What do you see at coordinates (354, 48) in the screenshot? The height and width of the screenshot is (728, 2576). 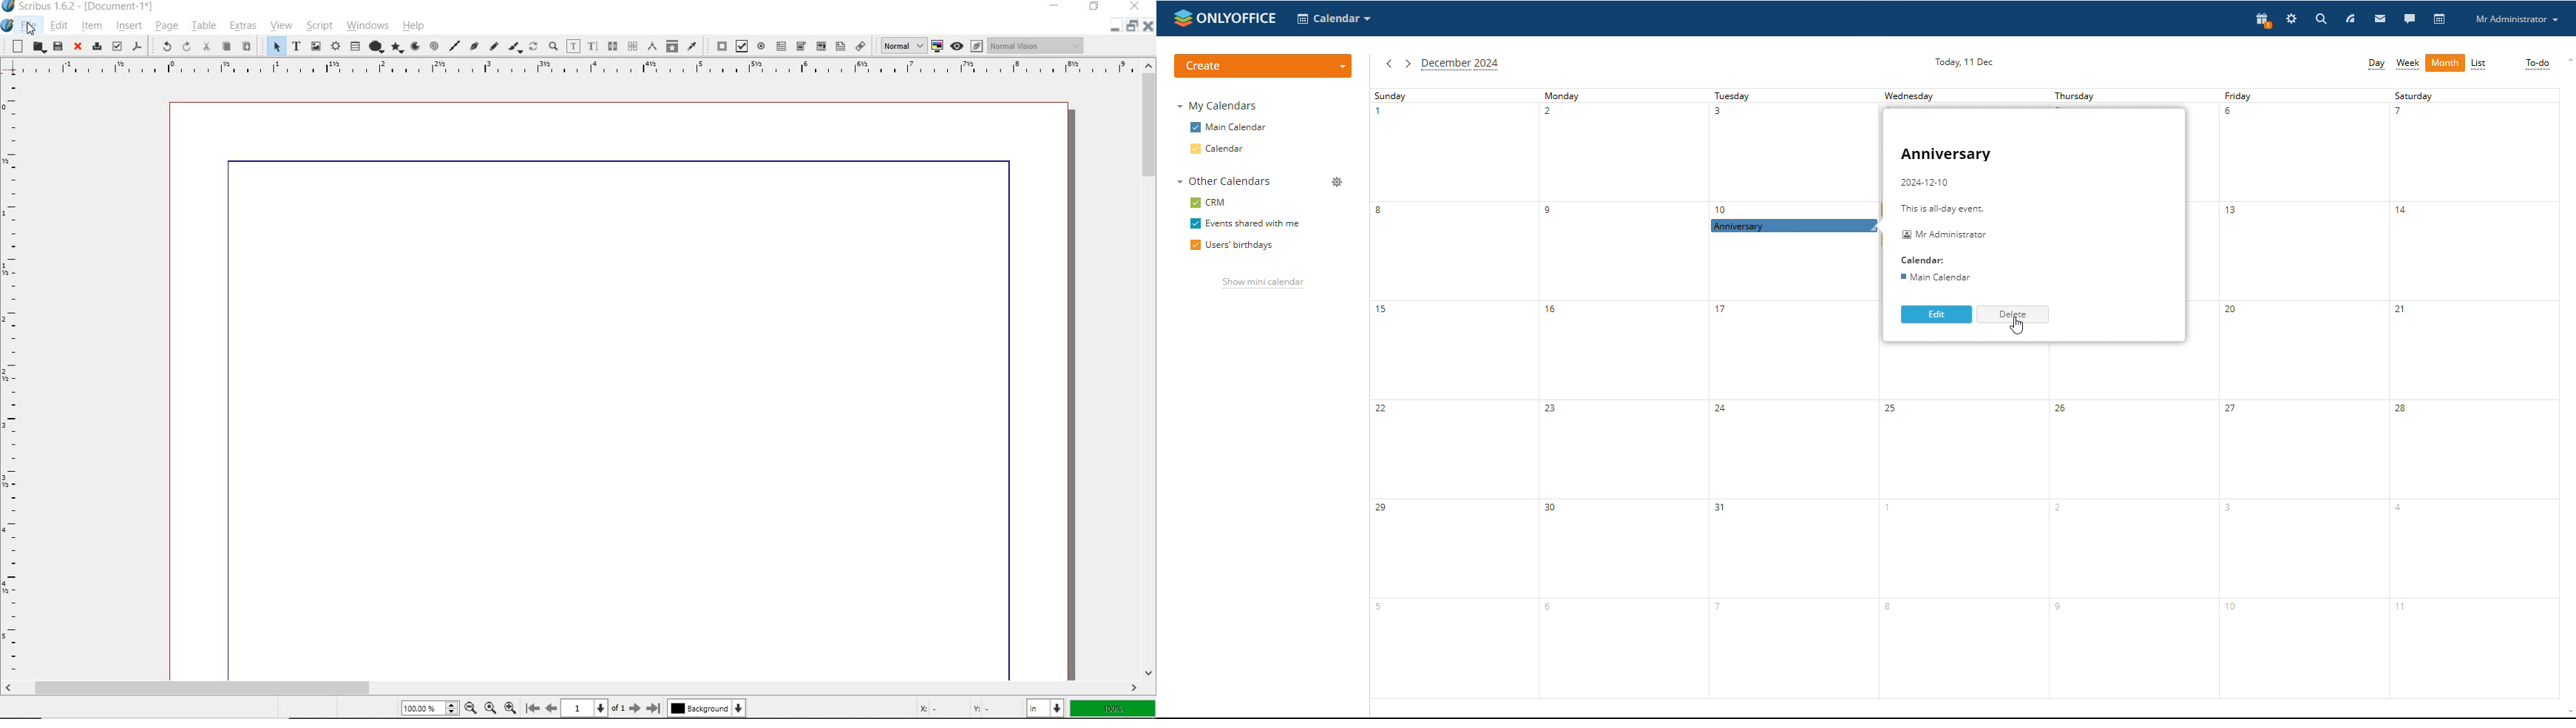 I see `table` at bounding box center [354, 48].